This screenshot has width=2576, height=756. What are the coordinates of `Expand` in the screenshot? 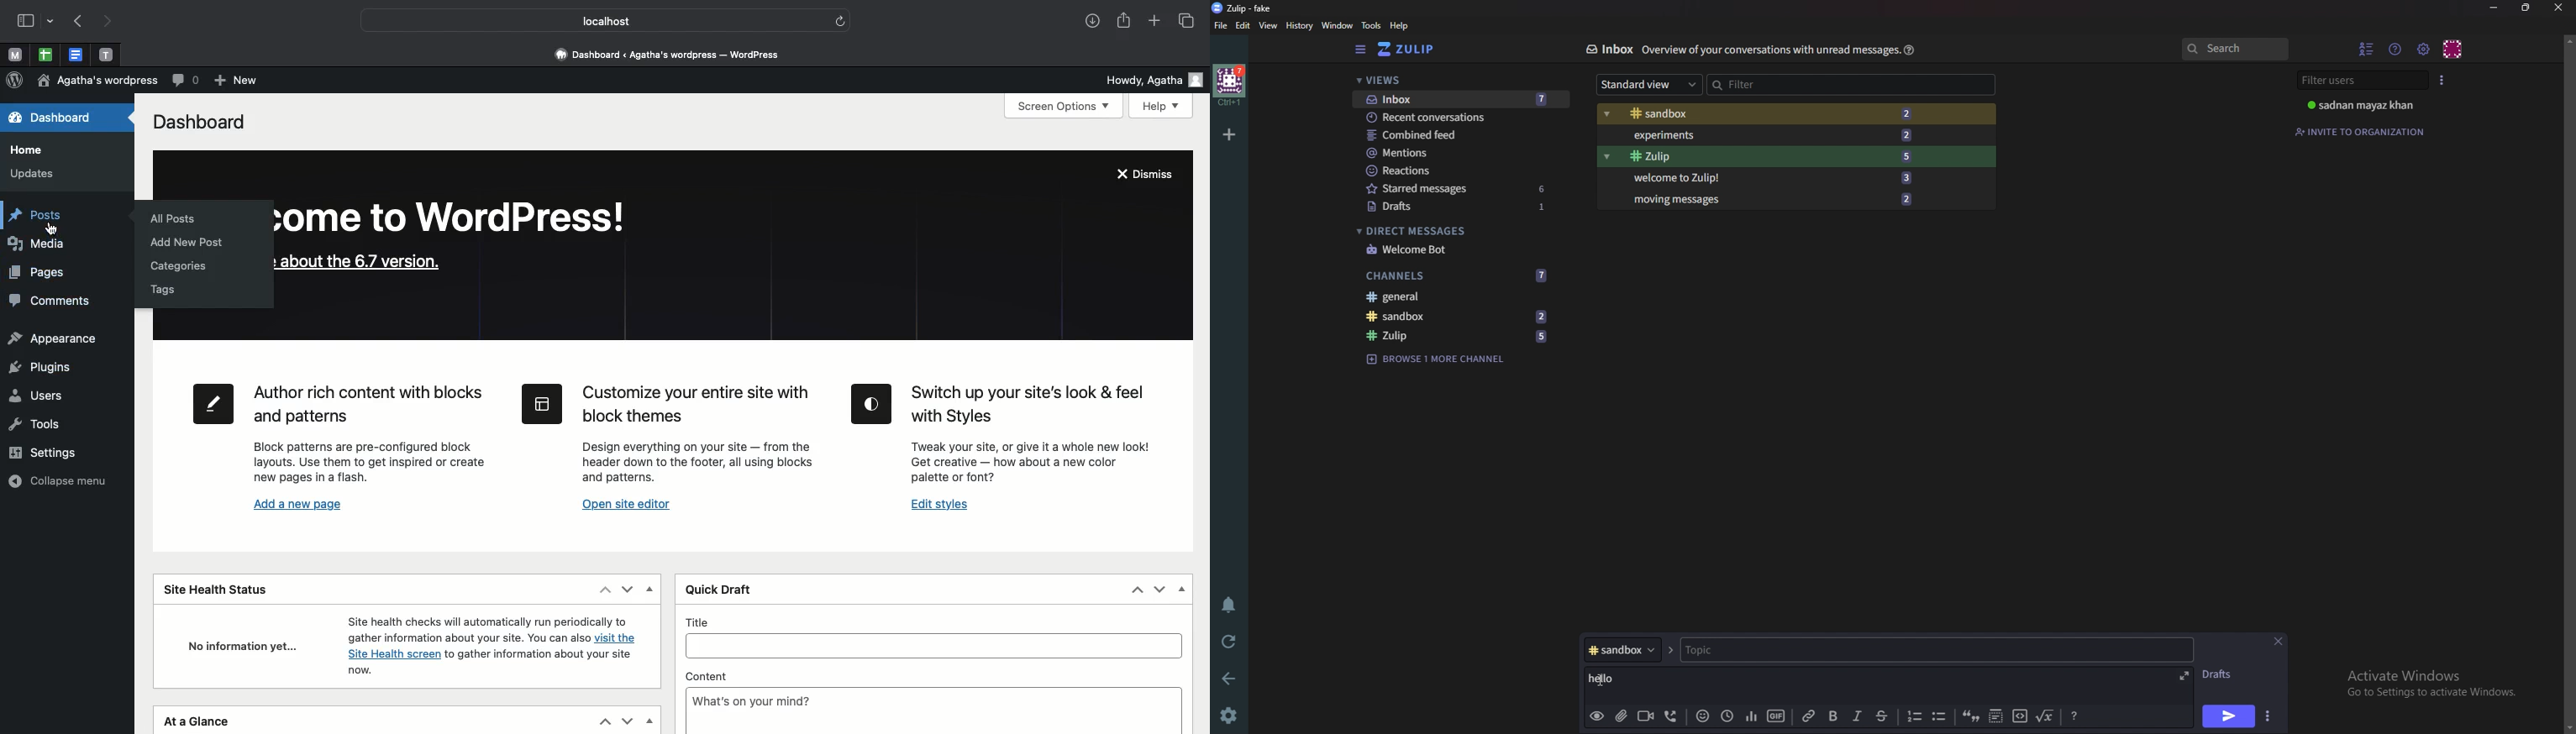 It's located at (2187, 674).